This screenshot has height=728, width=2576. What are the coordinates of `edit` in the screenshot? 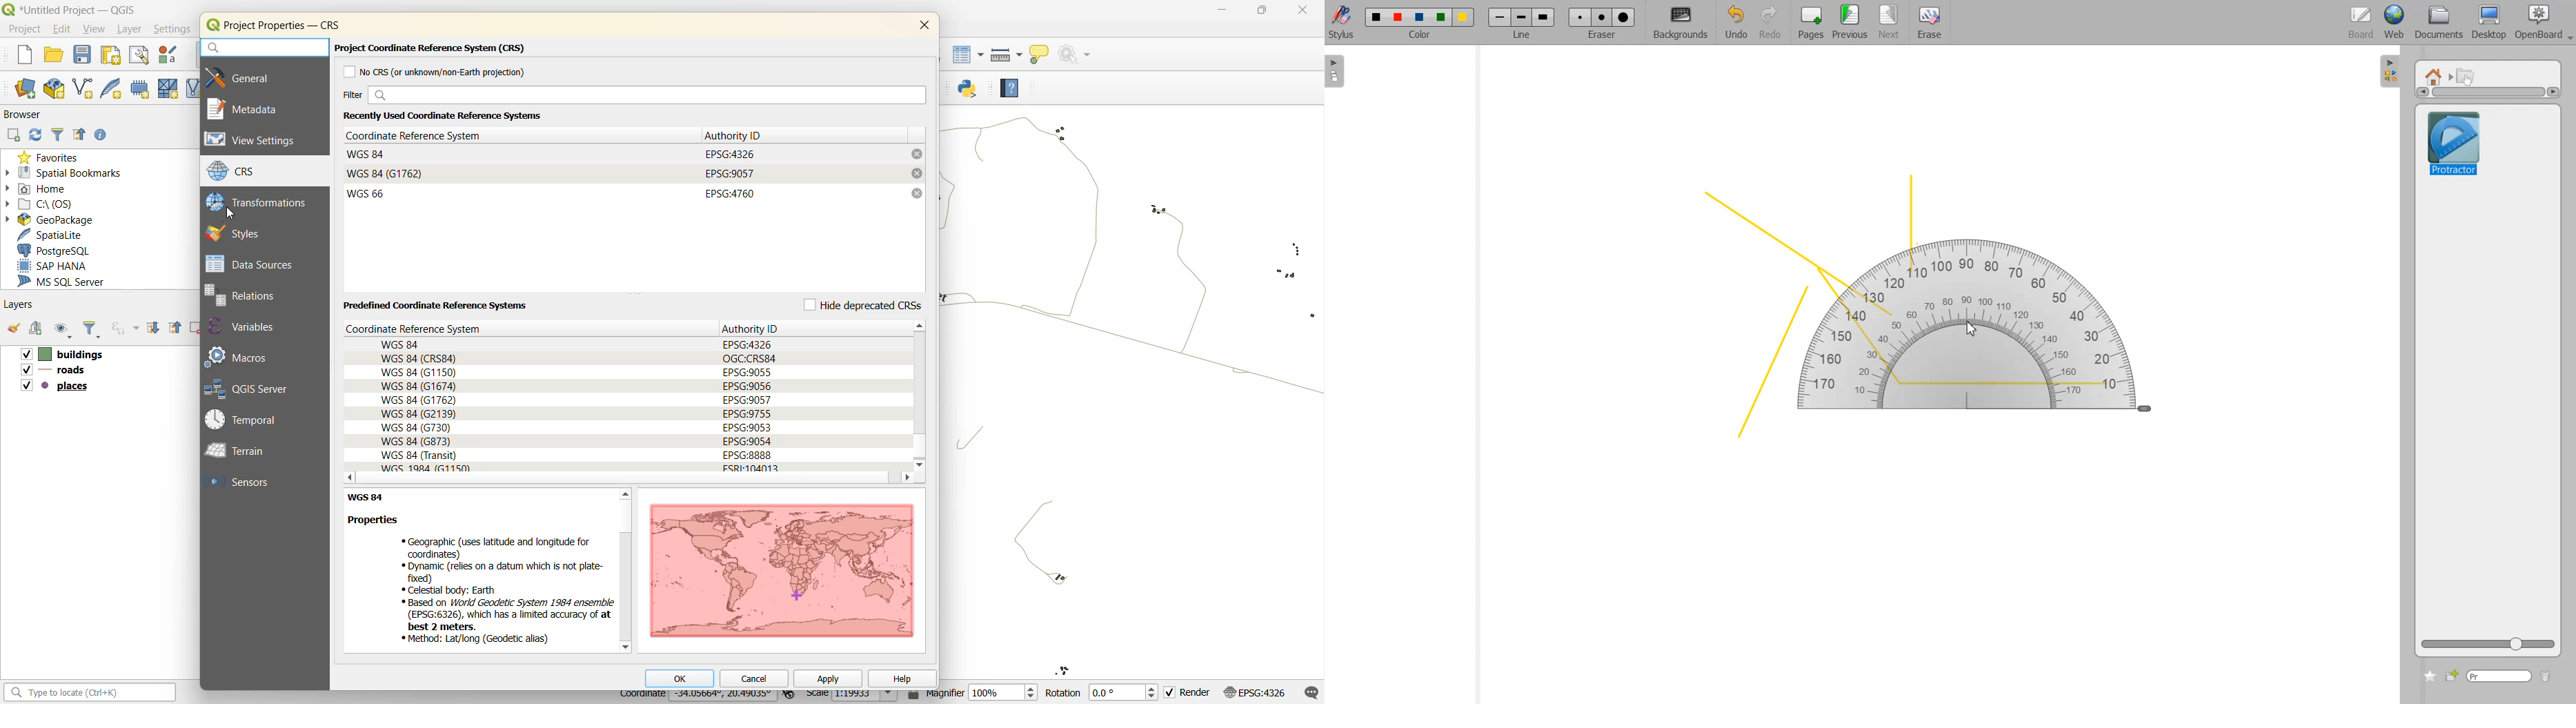 It's located at (62, 29).